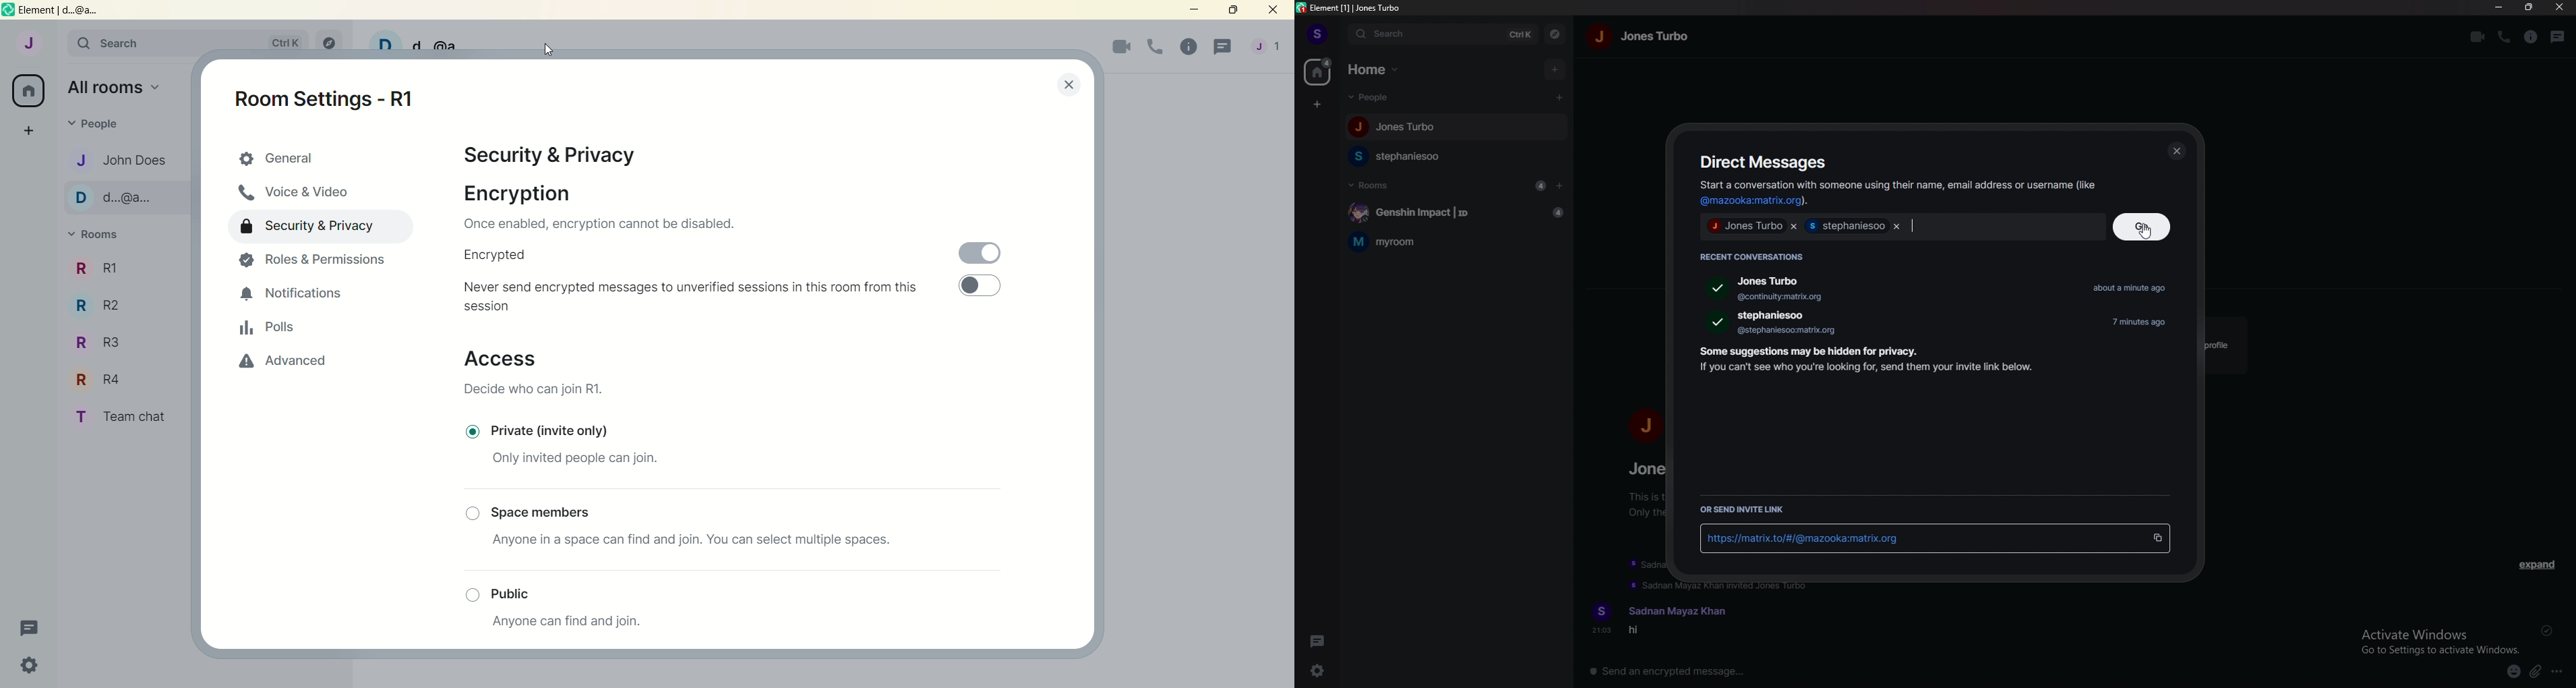  What do you see at coordinates (1318, 106) in the screenshot?
I see `create space` at bounding box center [1318, 106].